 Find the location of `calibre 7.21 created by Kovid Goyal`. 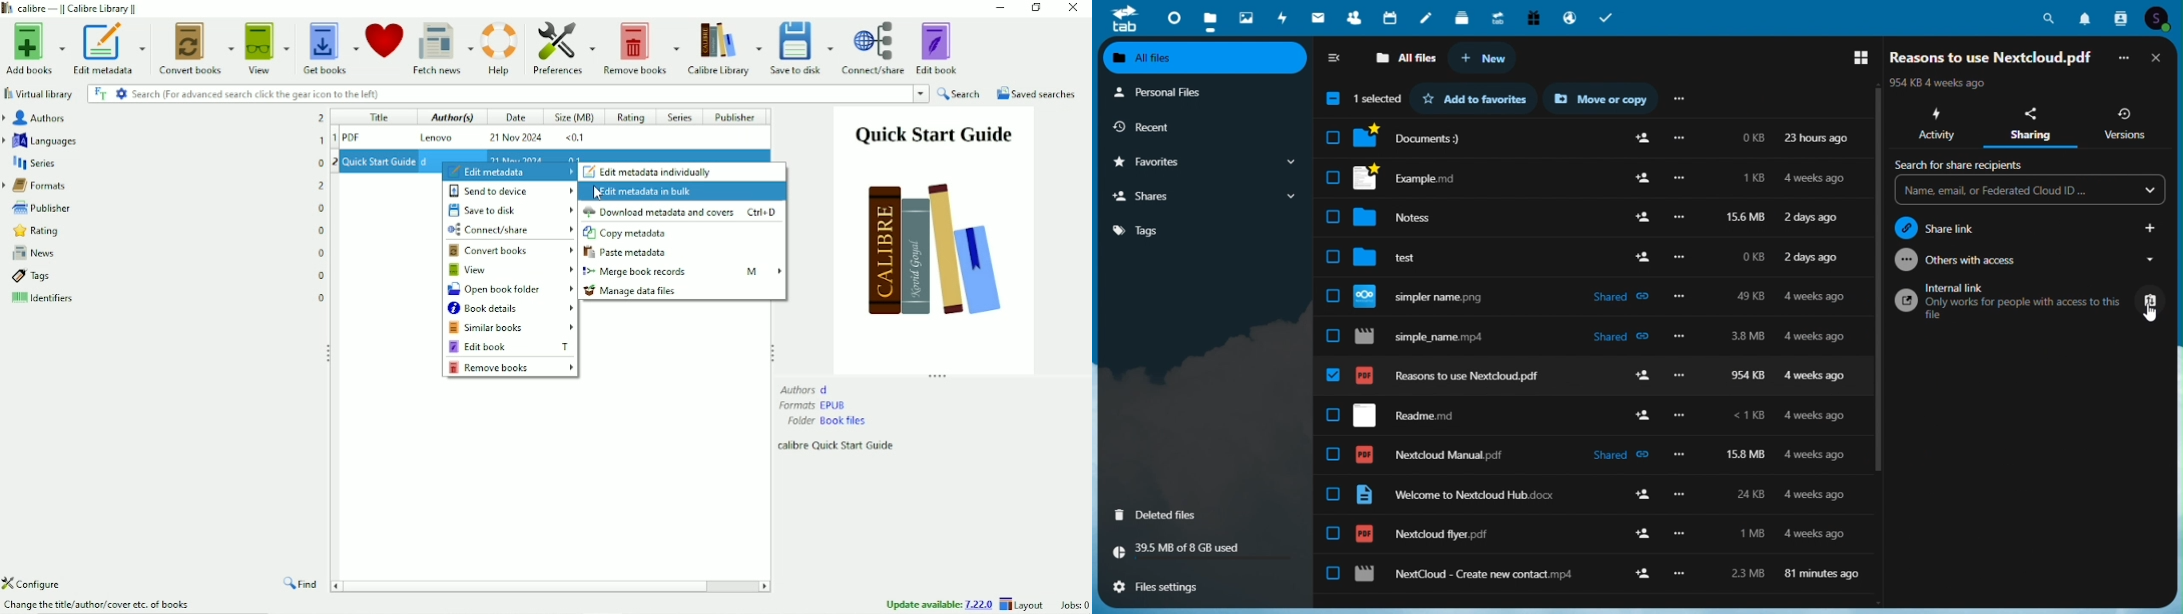

calibre 7.21 created by Kovid Goyal is located at coordinates (102, 606).